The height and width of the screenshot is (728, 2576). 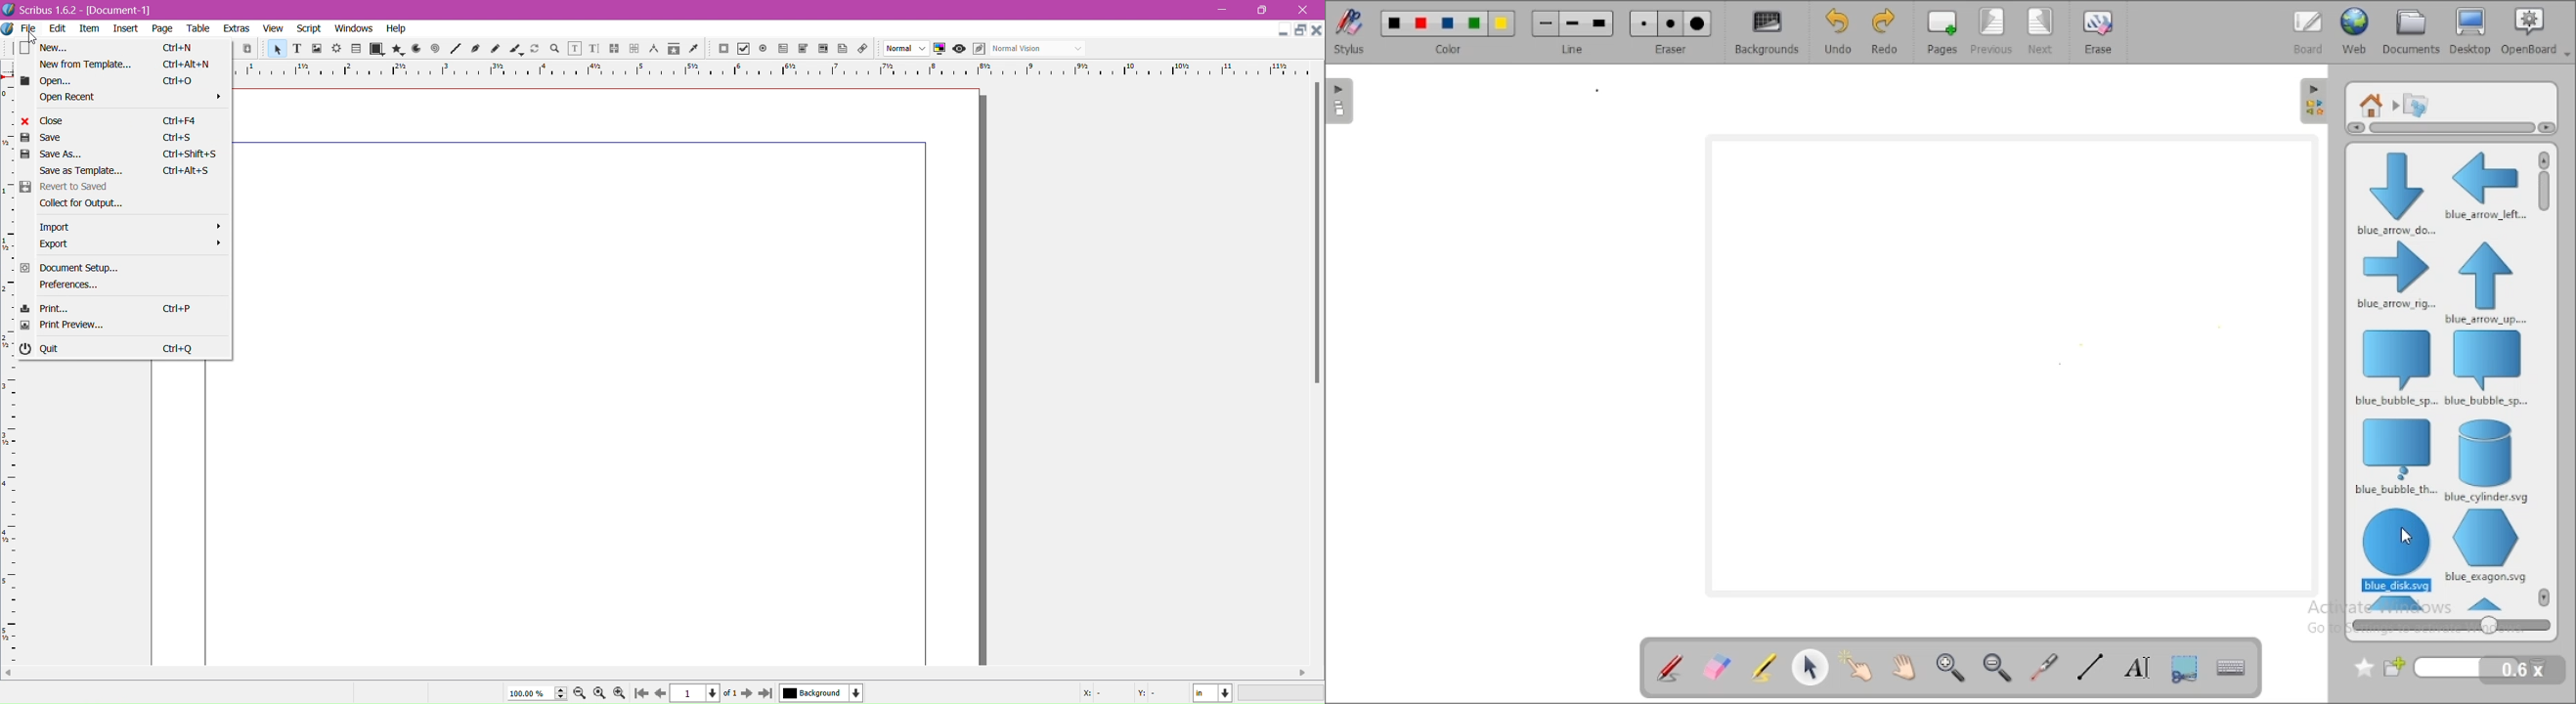 I want to click on Zoom to 100%, so click(x=598, y=694).